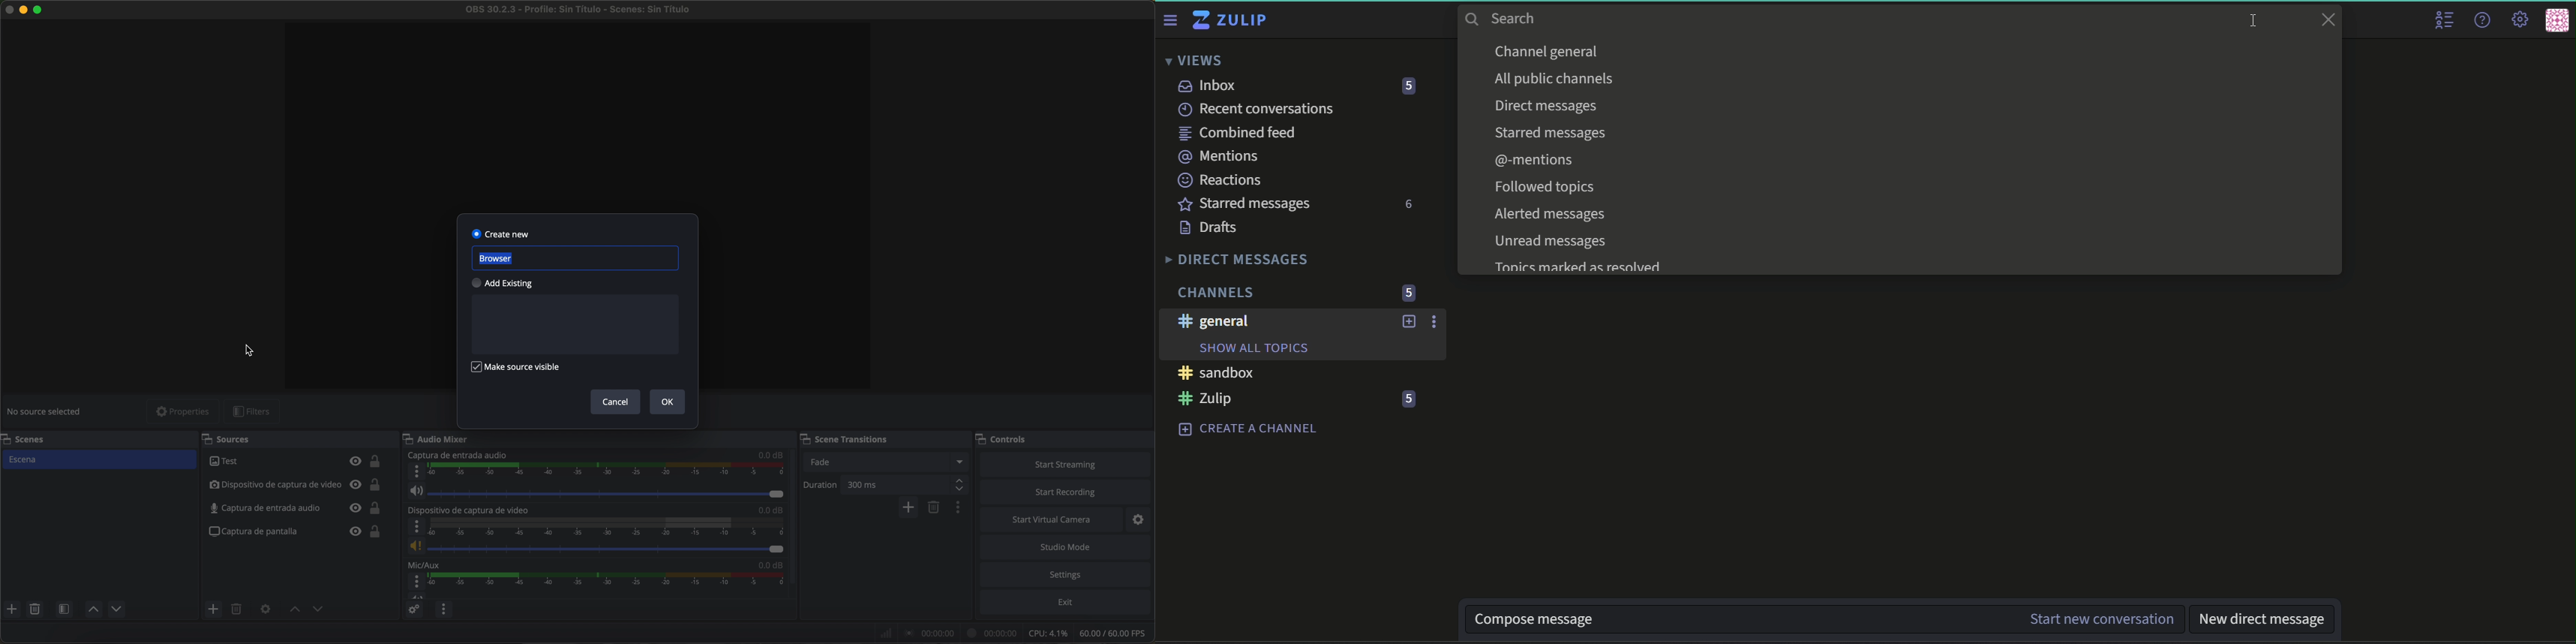 This screenshot has height=644, width=2576. I want to click on text, so click(1551, 188).